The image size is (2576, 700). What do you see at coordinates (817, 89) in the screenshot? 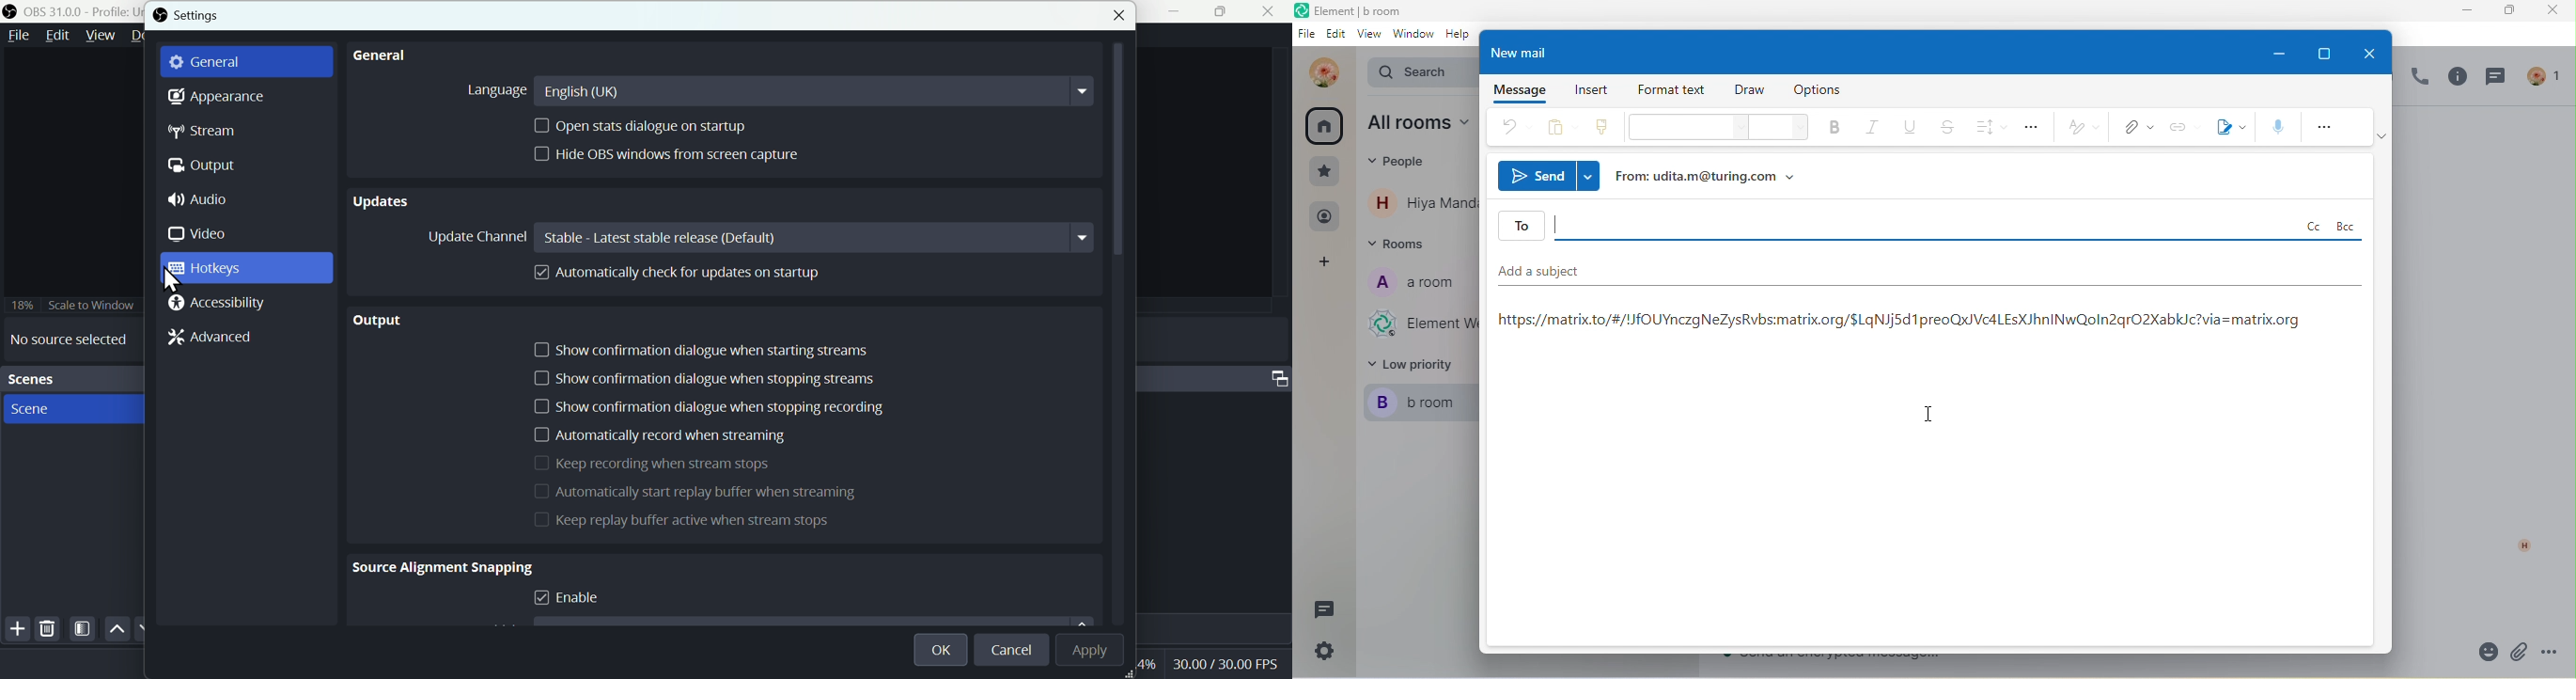
I see `English U K` at bounding box center [817, 89].